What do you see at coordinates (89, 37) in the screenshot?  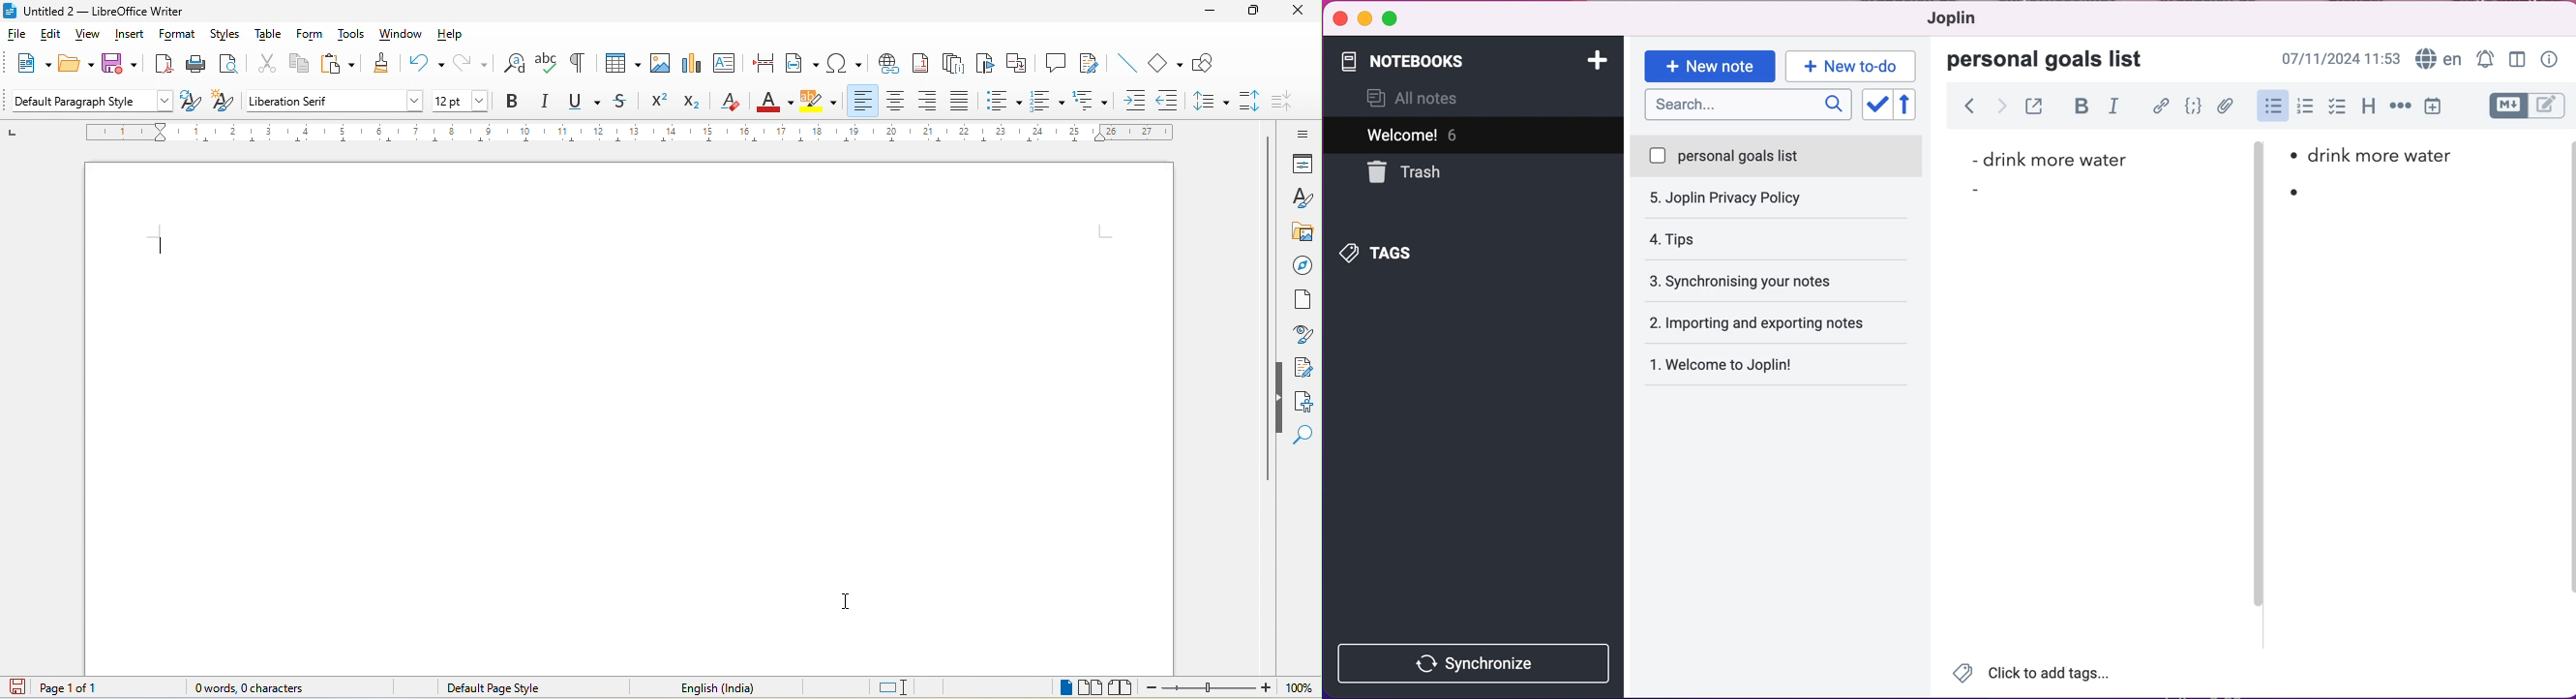 I see `view` at bounding box center [89, 37].